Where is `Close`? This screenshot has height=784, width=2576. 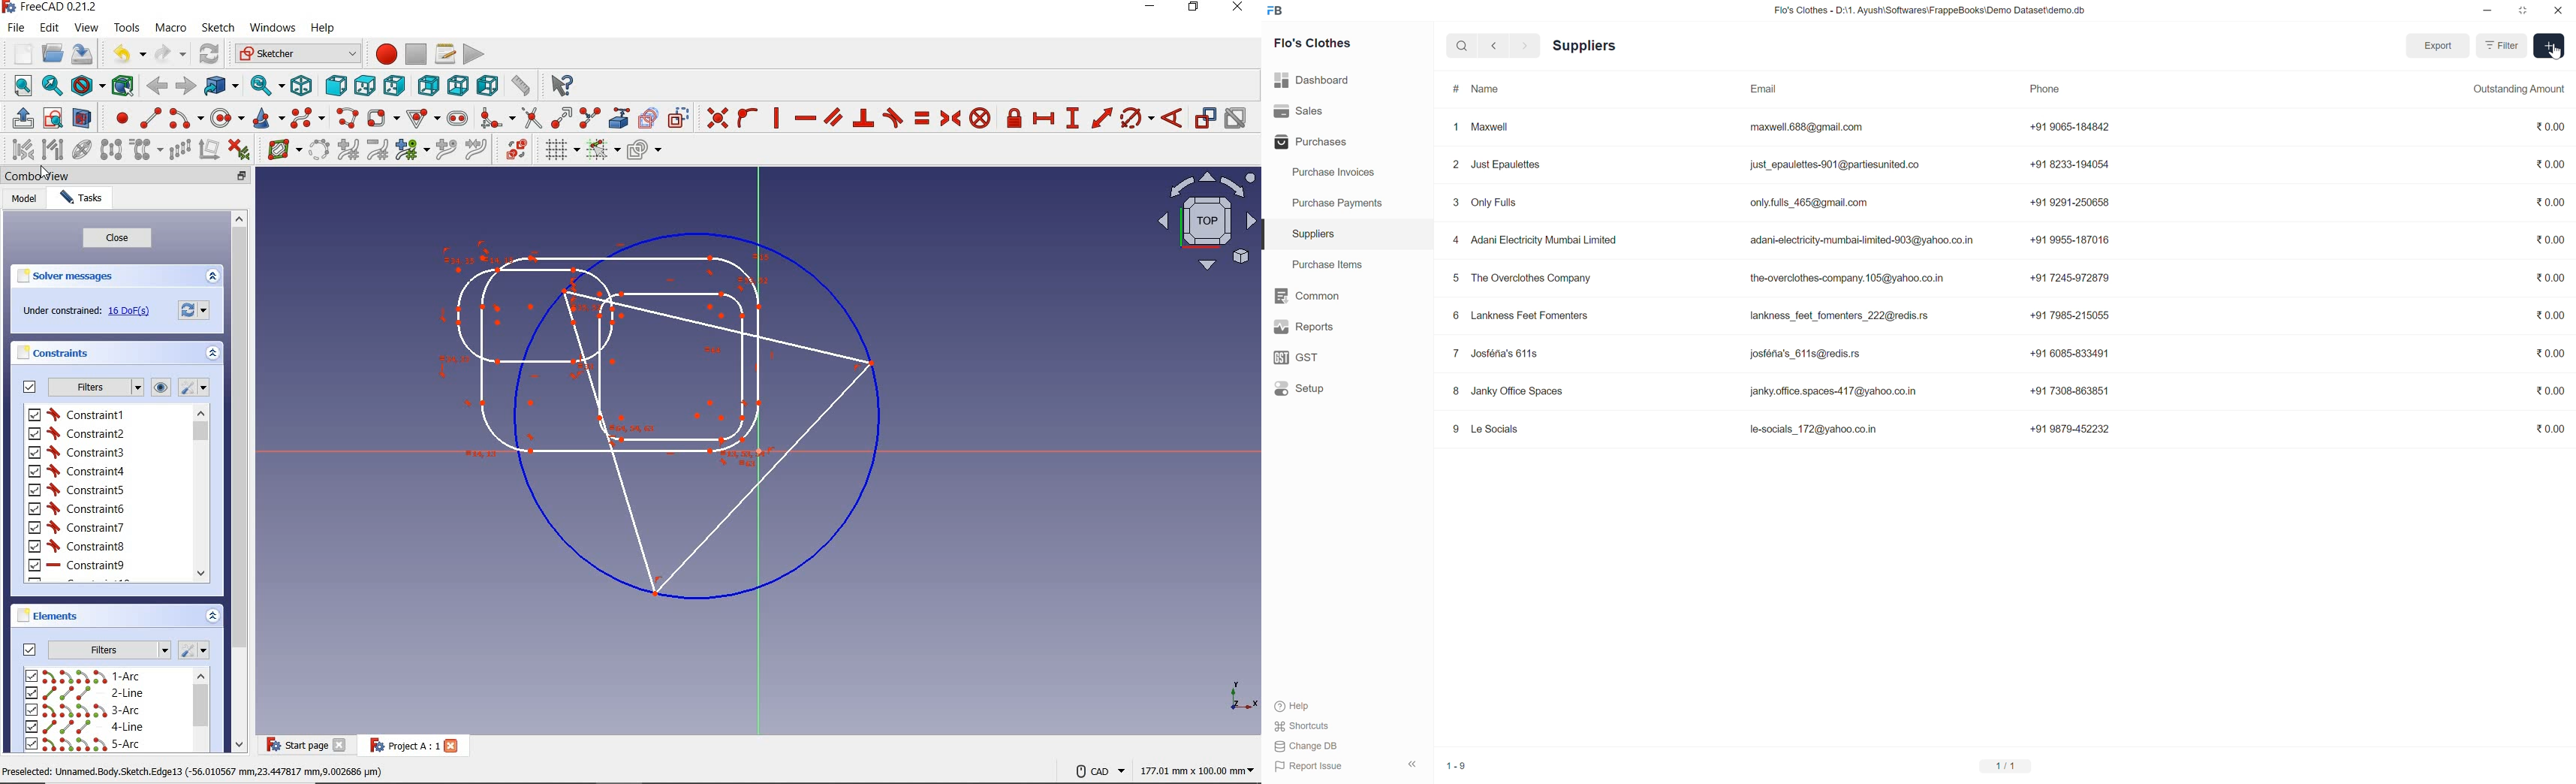 Close is located at coordinates (451, 745).